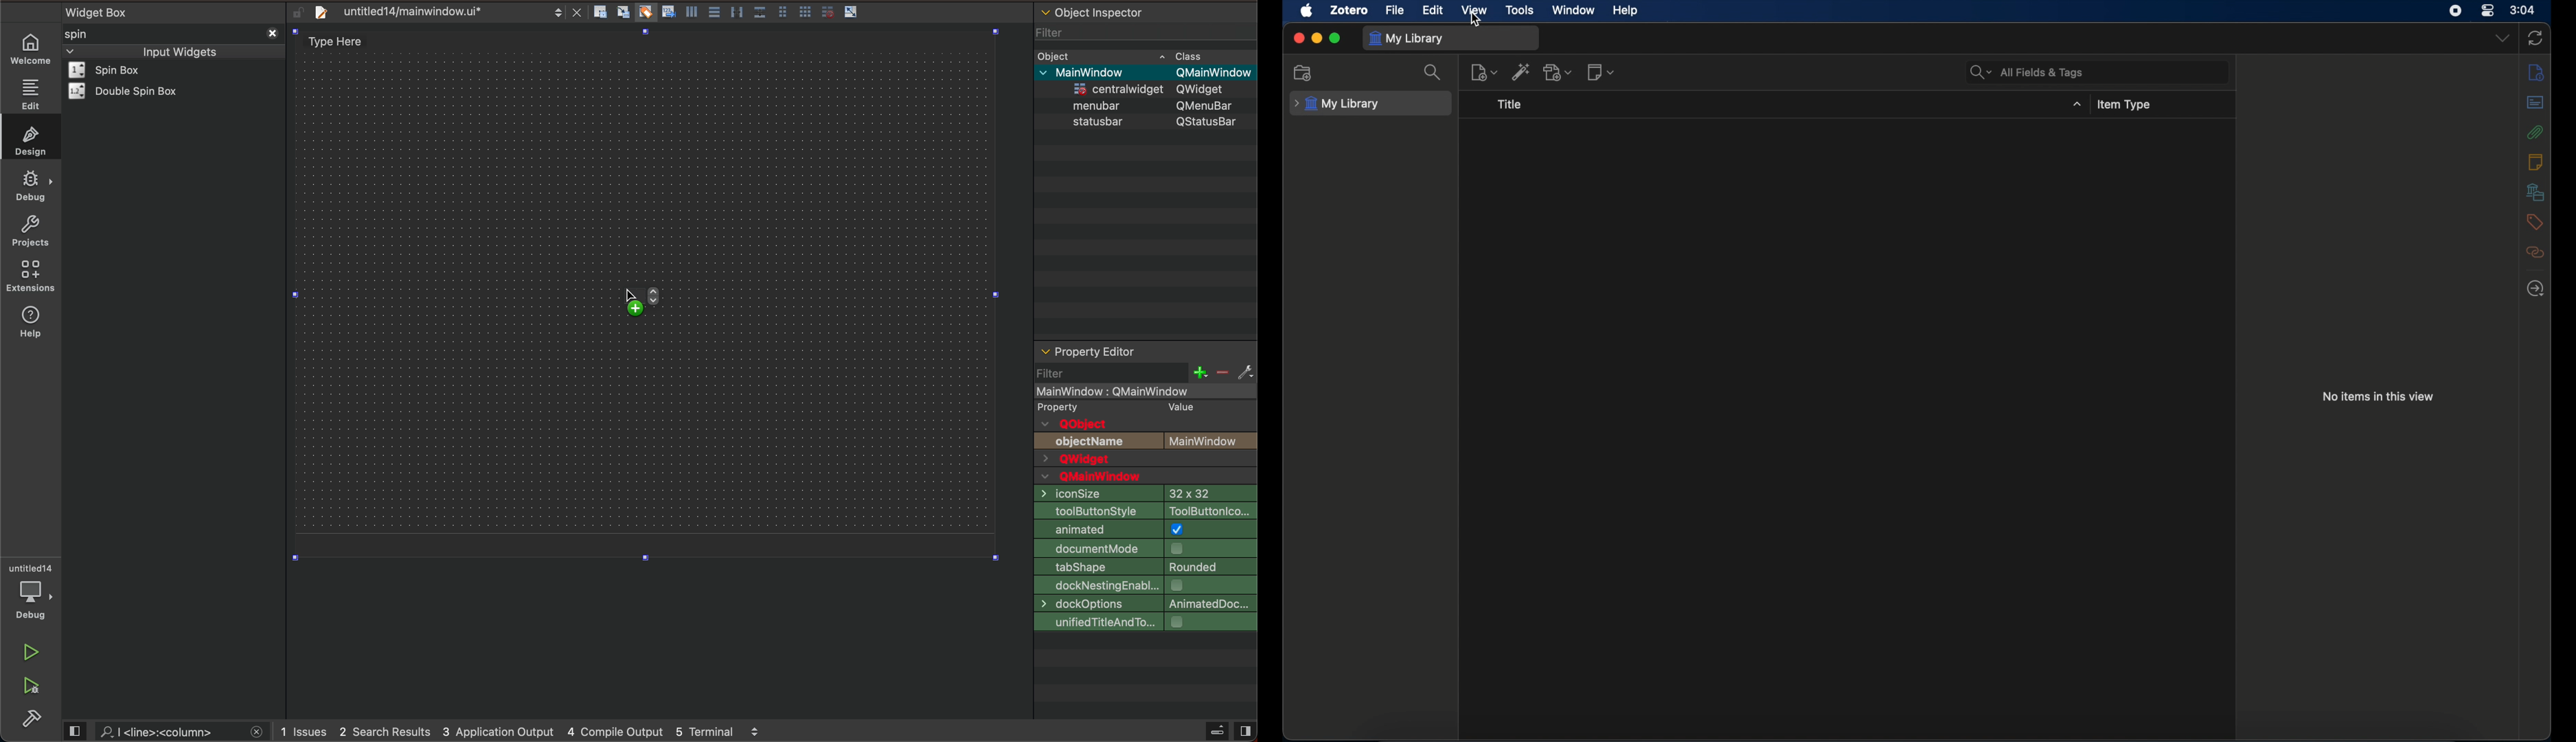  Describe the element at coordinates (2522, 9) in the screenshot. I see `time` at that location.